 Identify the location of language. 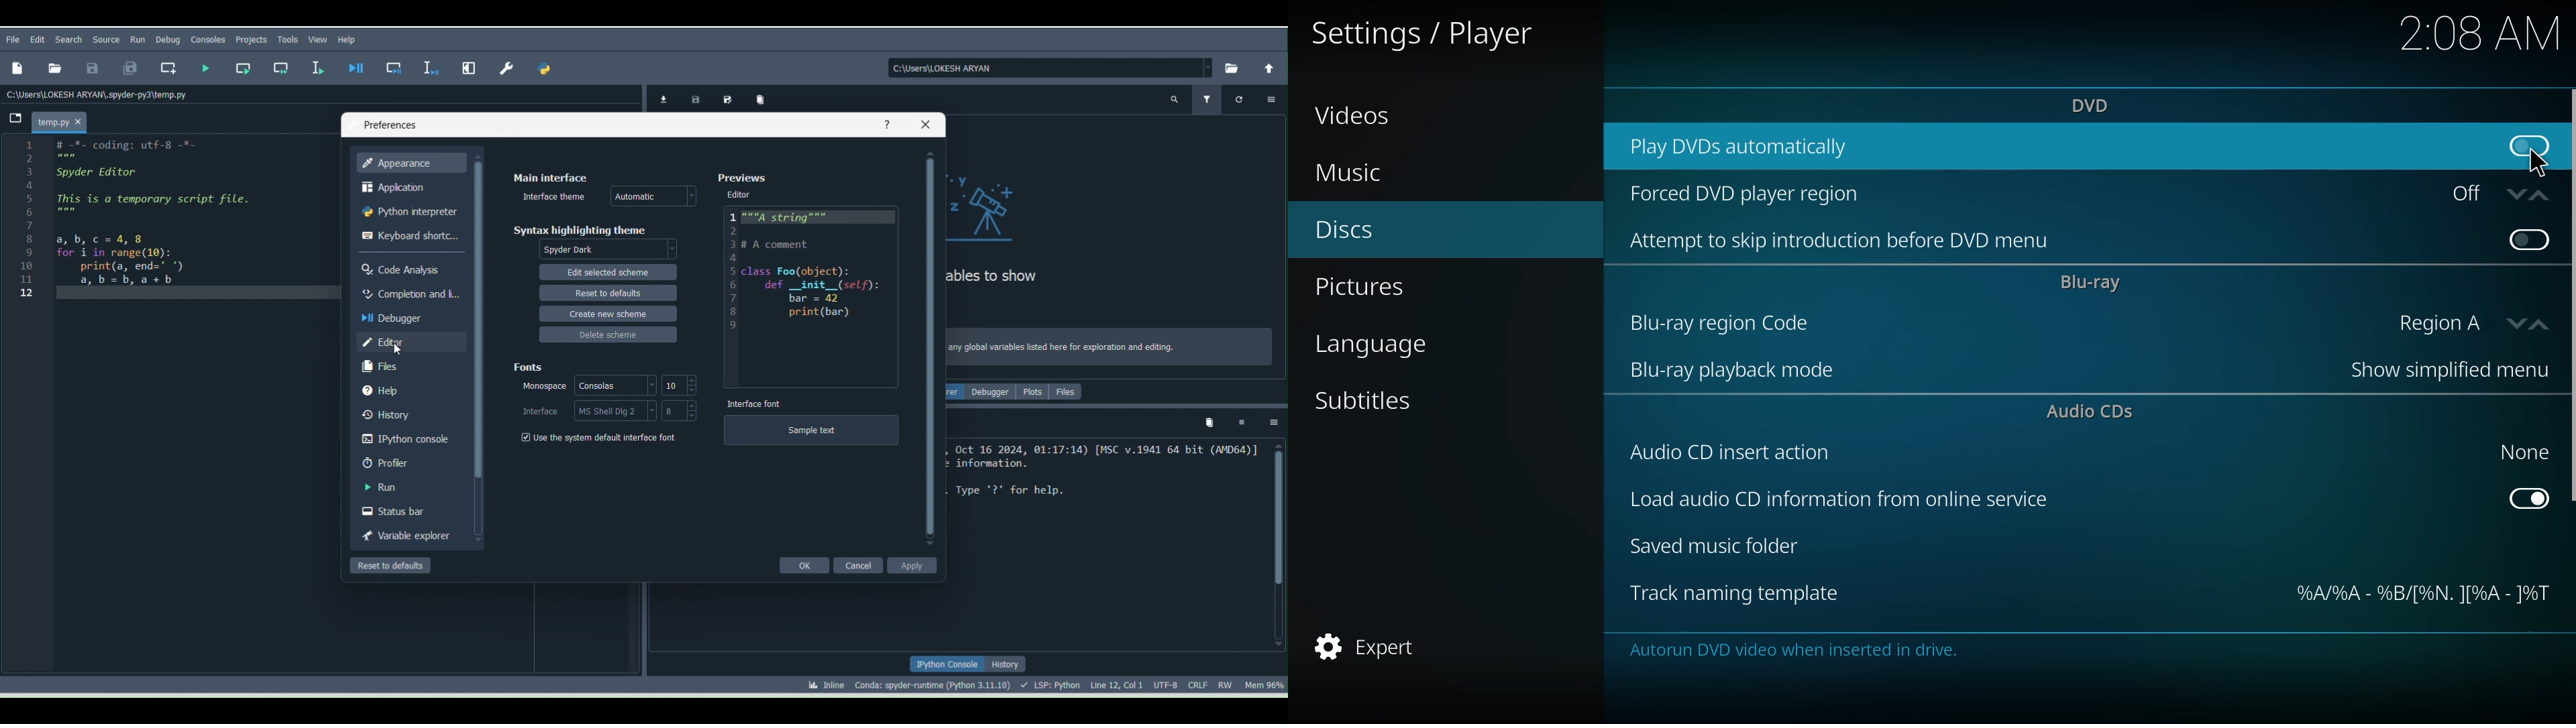
(1375, 345).